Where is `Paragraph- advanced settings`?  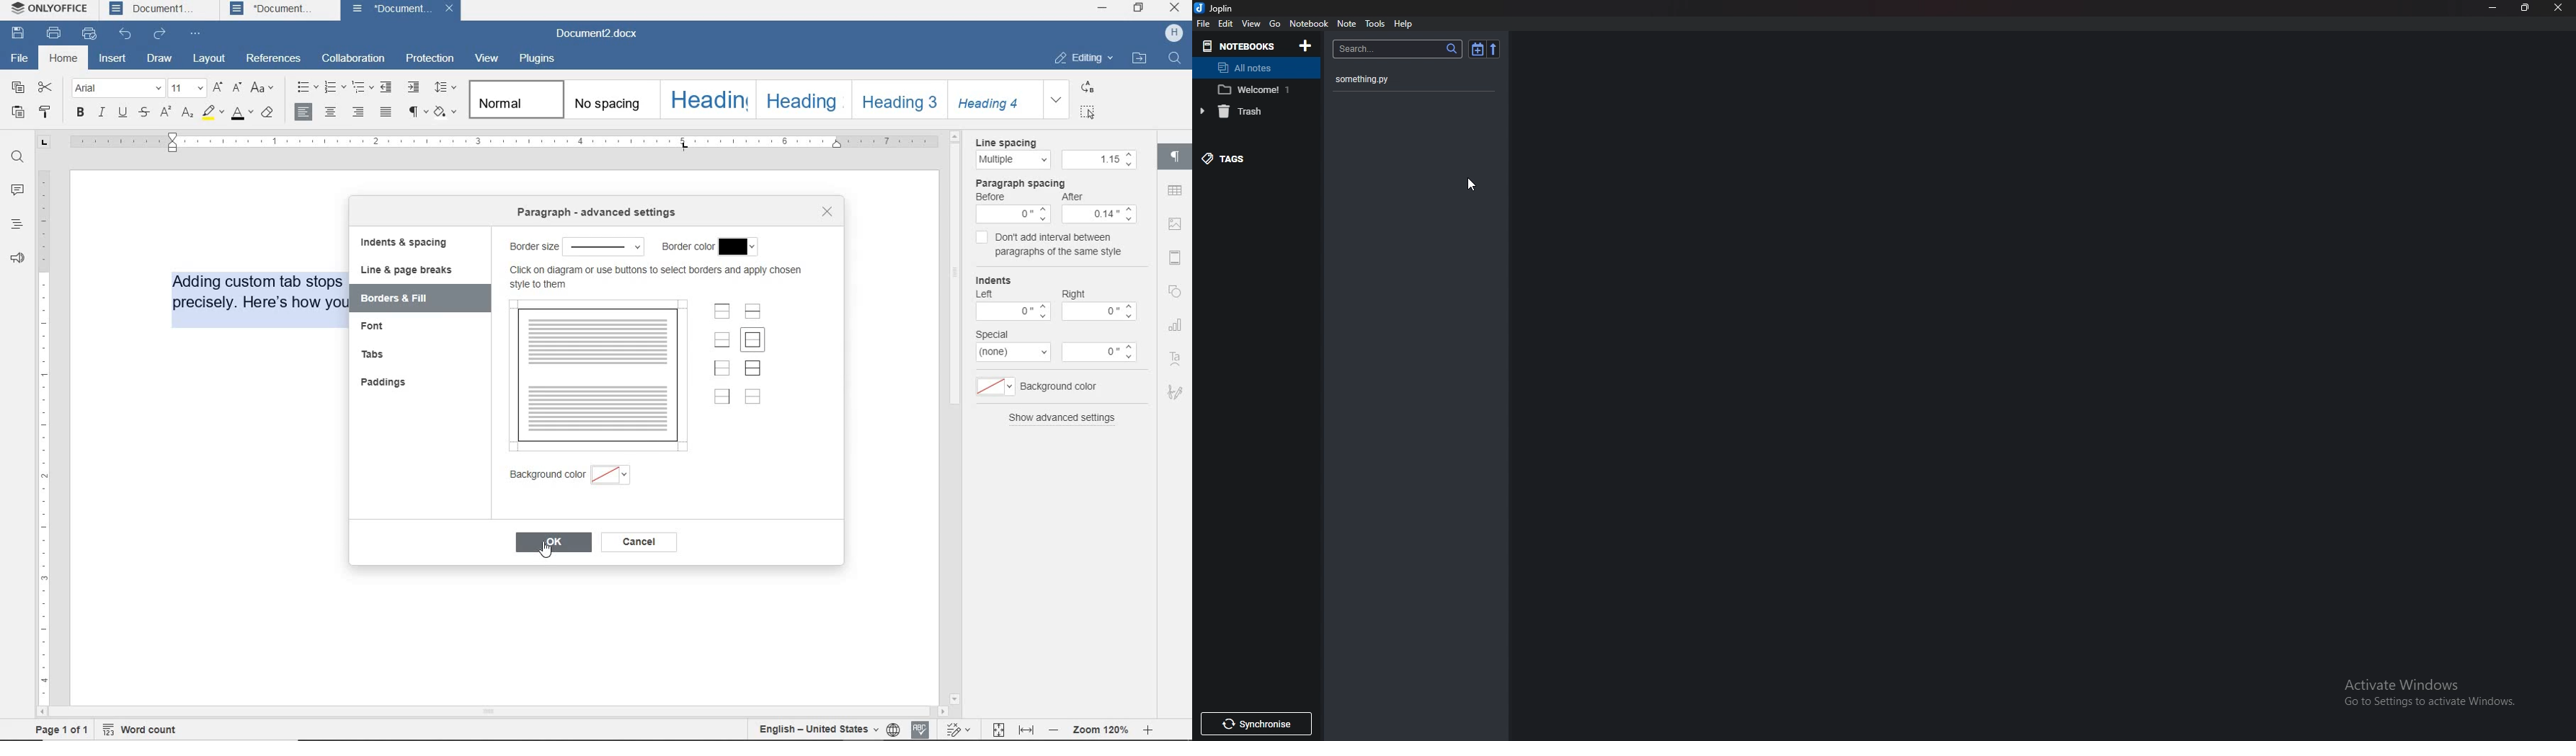
Paragraph- advanced settings is located at coordinates (590, 212).